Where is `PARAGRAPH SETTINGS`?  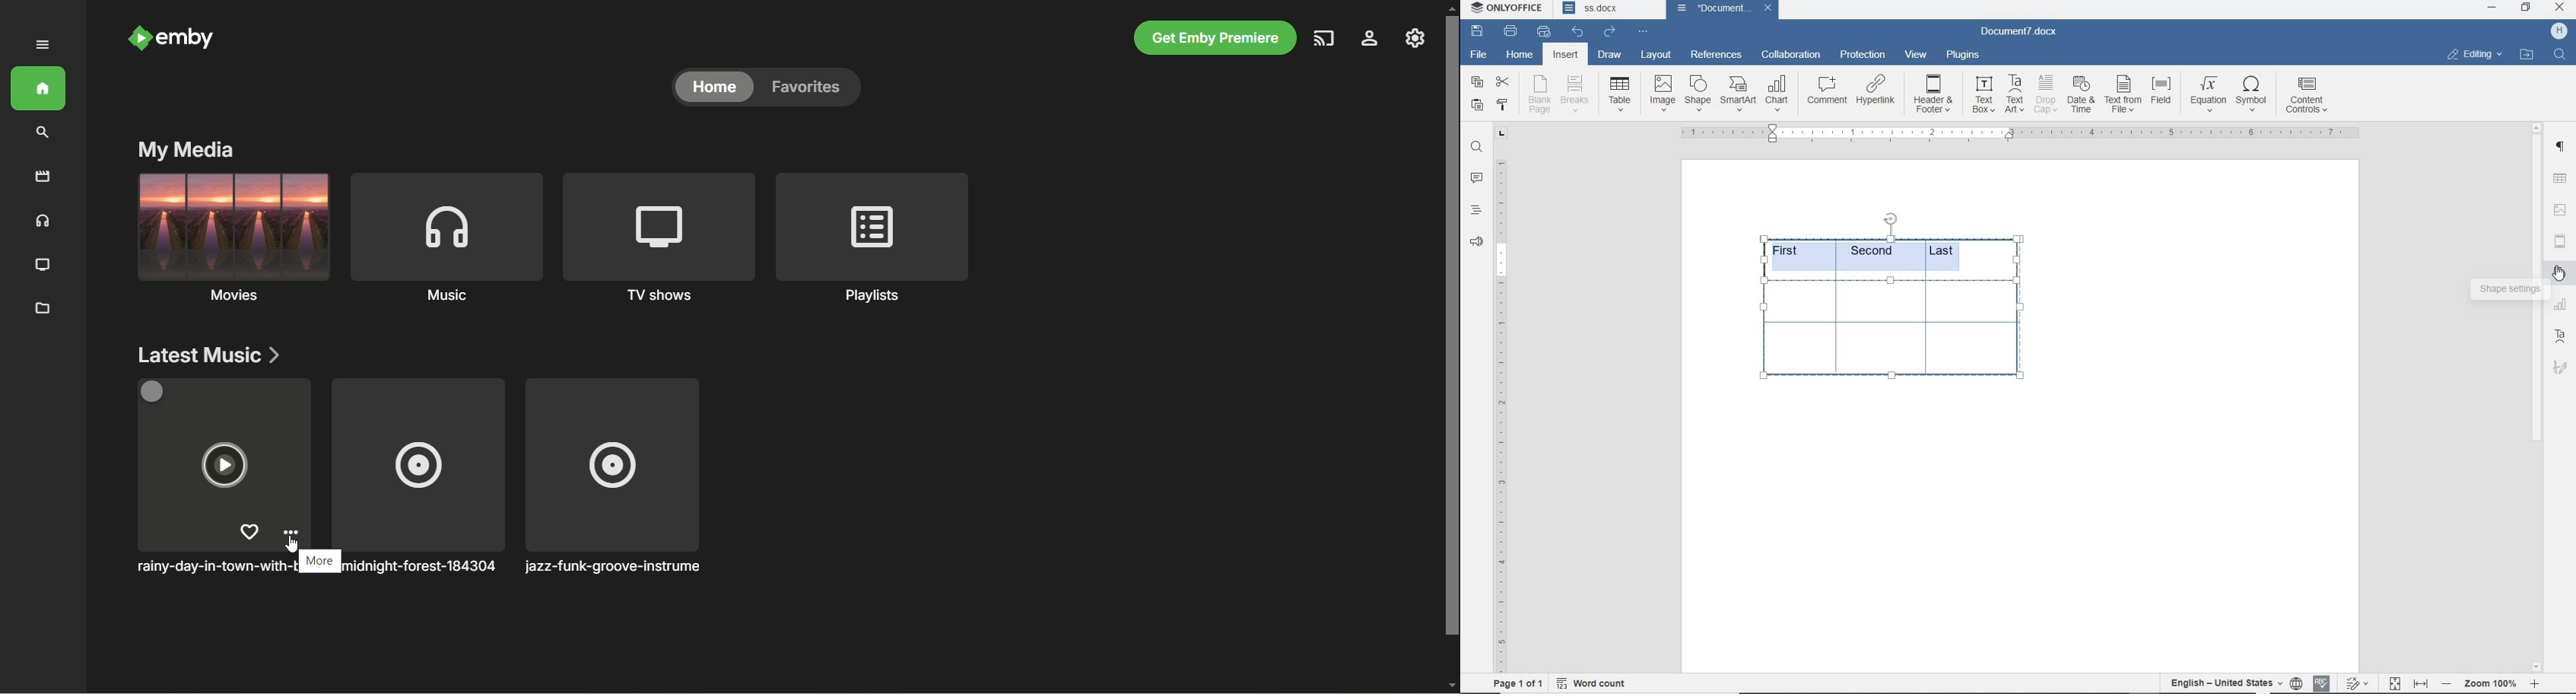
PARAGRAPH SETTINGS is located at coordinates (2561, 145).